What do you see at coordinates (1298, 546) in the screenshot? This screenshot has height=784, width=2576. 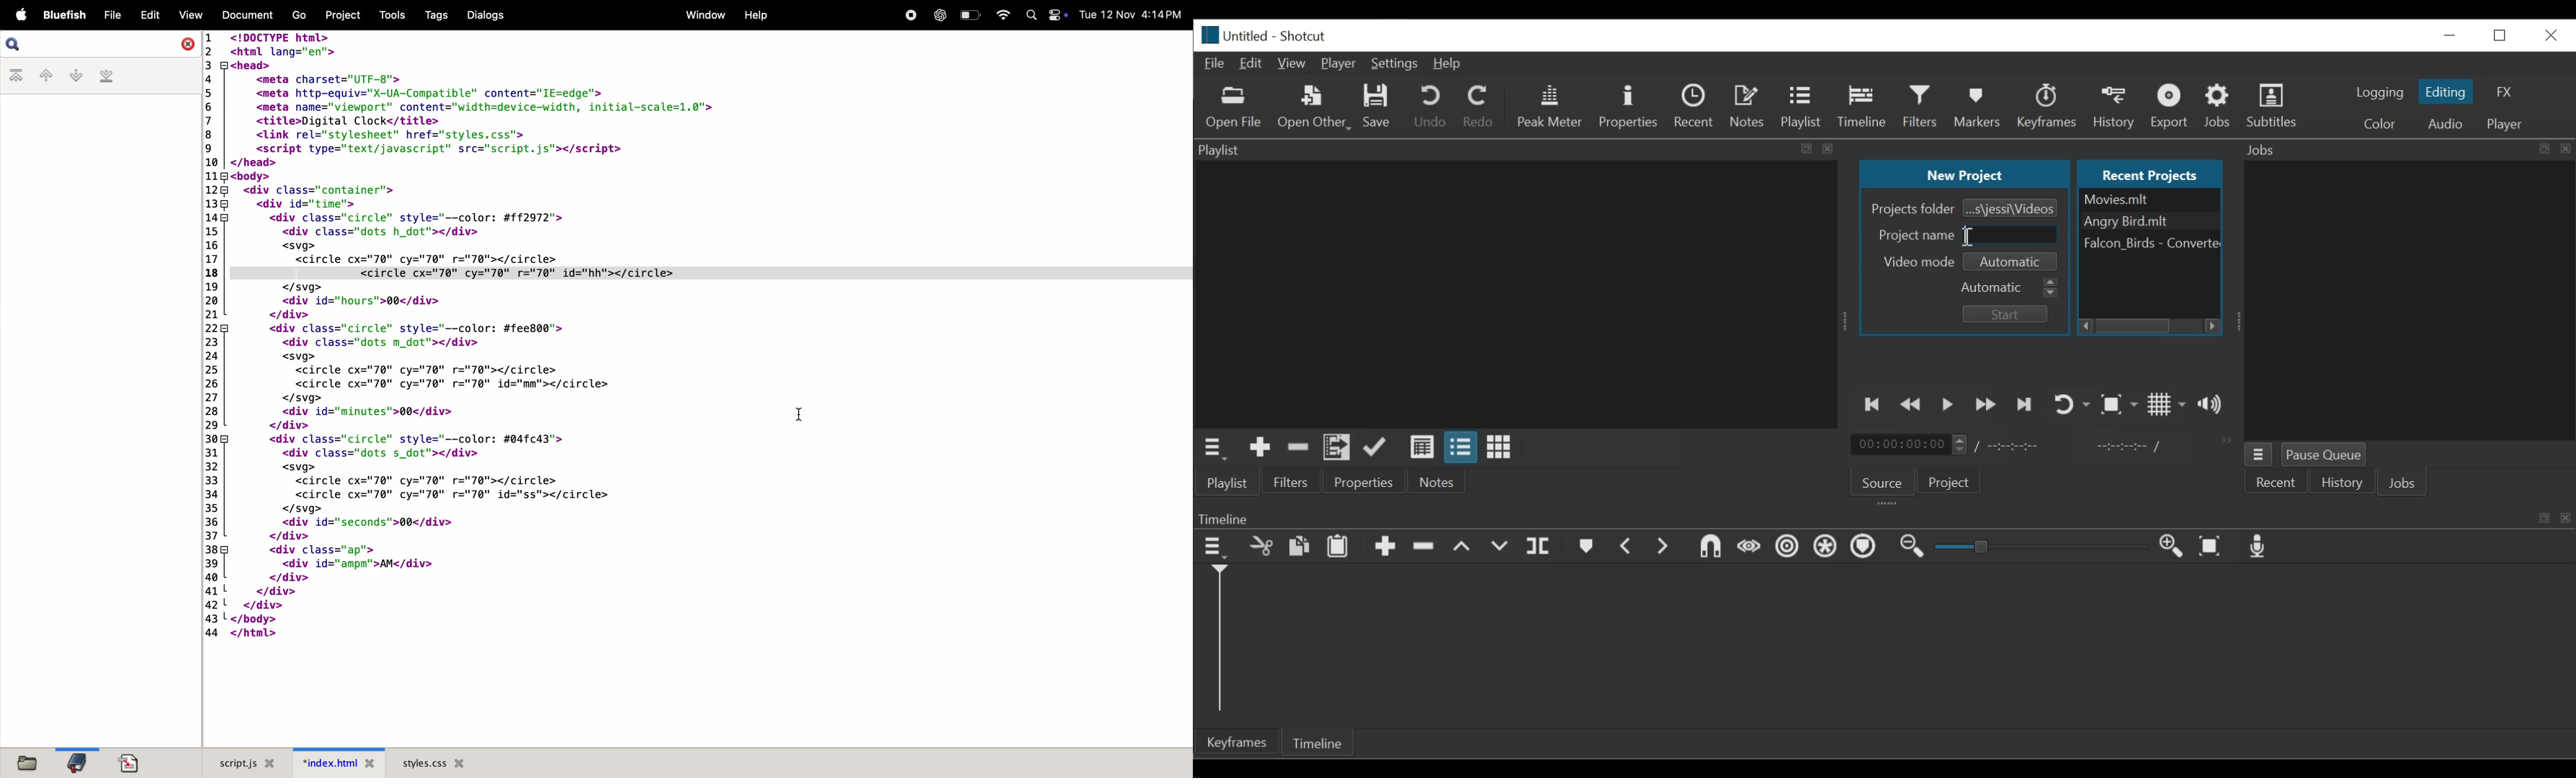 I see `Copy` at bounding box center [1298, 546].